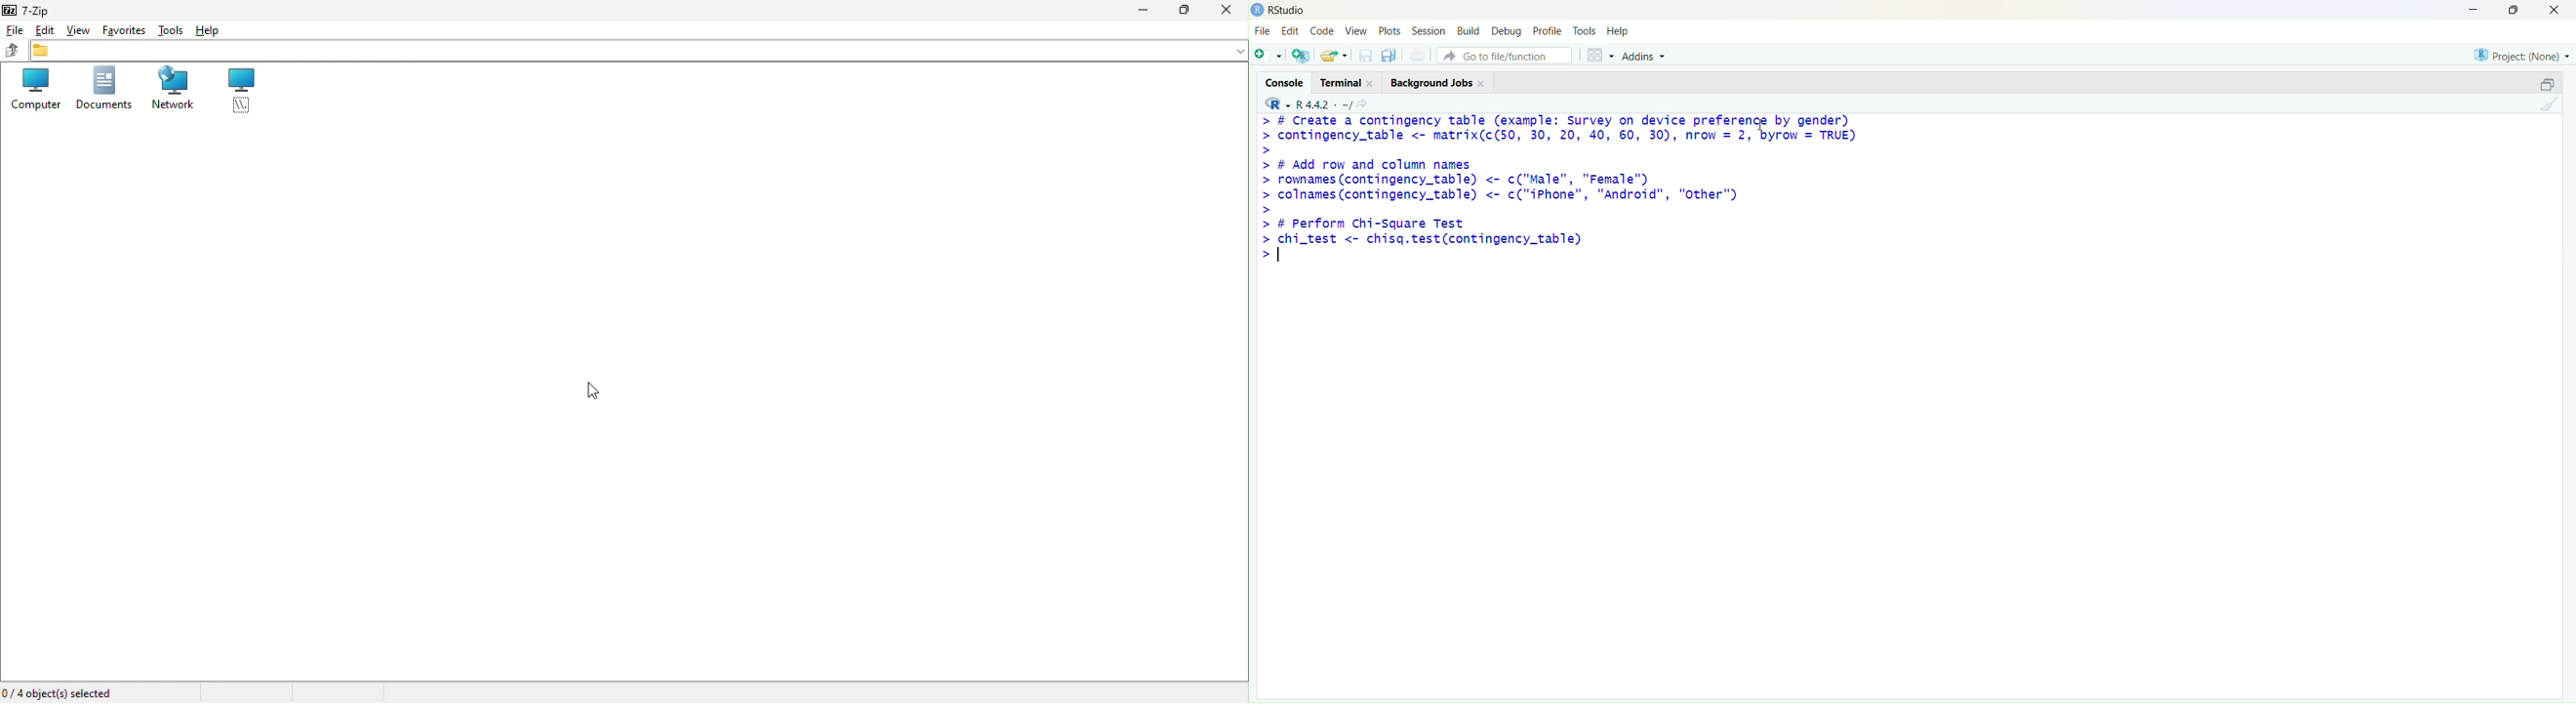 Image resolution: width=2576 pixels, height=728 pixels. I want to click on add file as, so click(1269, 55).